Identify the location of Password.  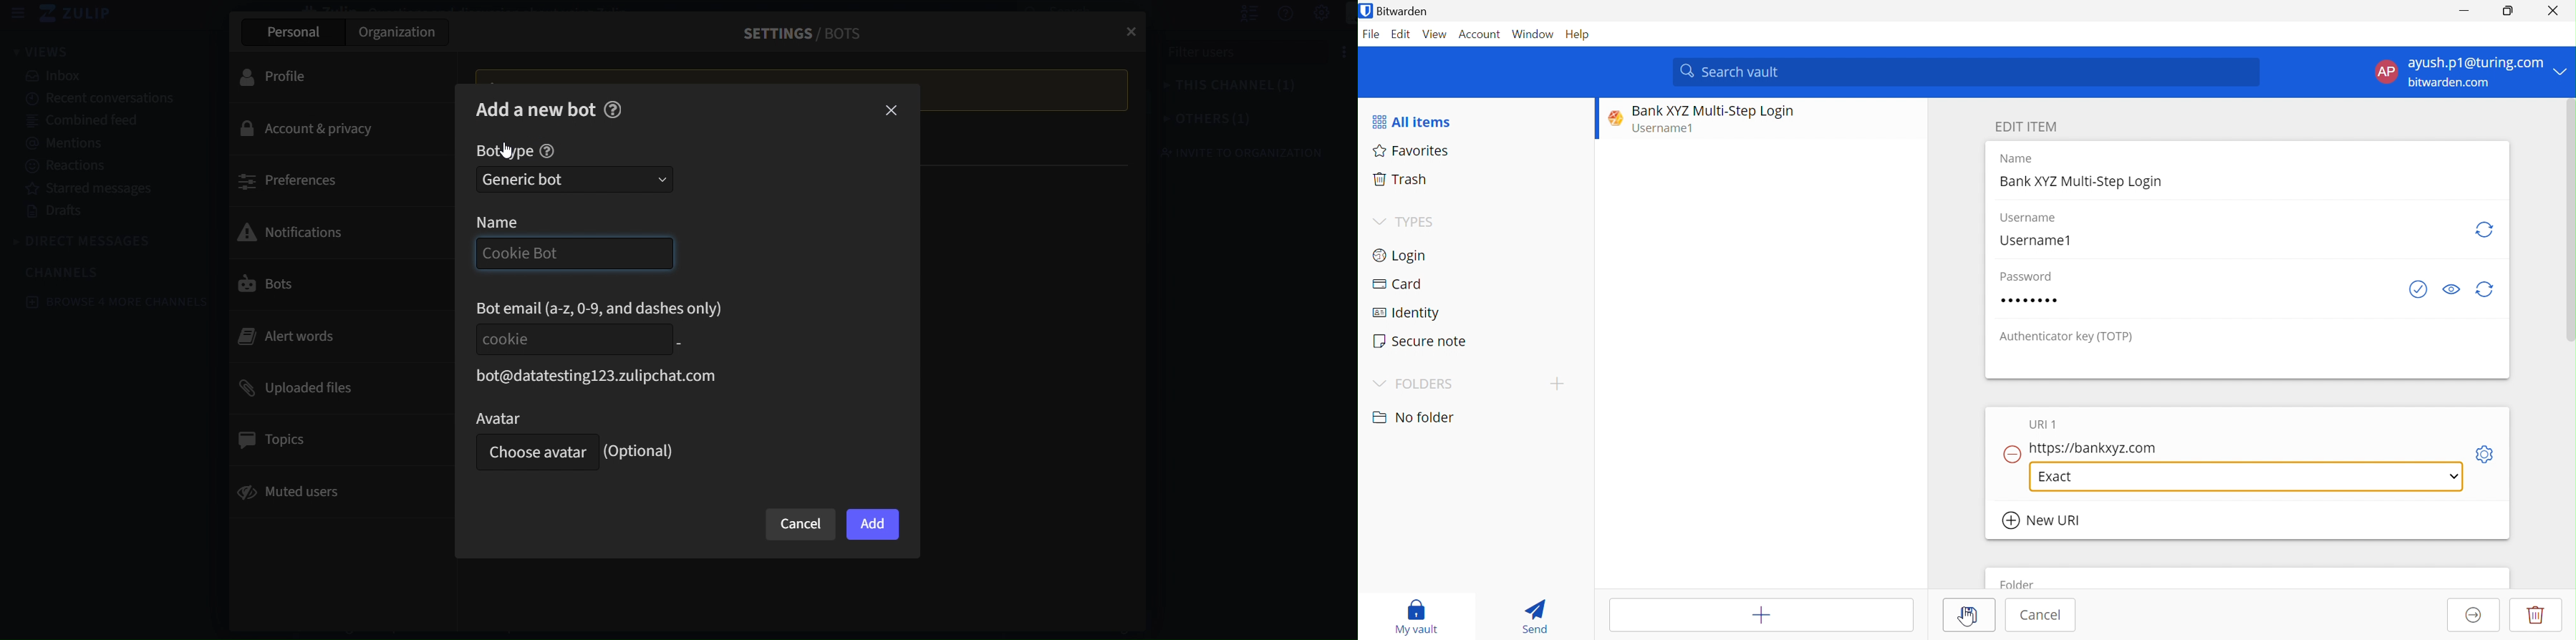
(2030, 300).